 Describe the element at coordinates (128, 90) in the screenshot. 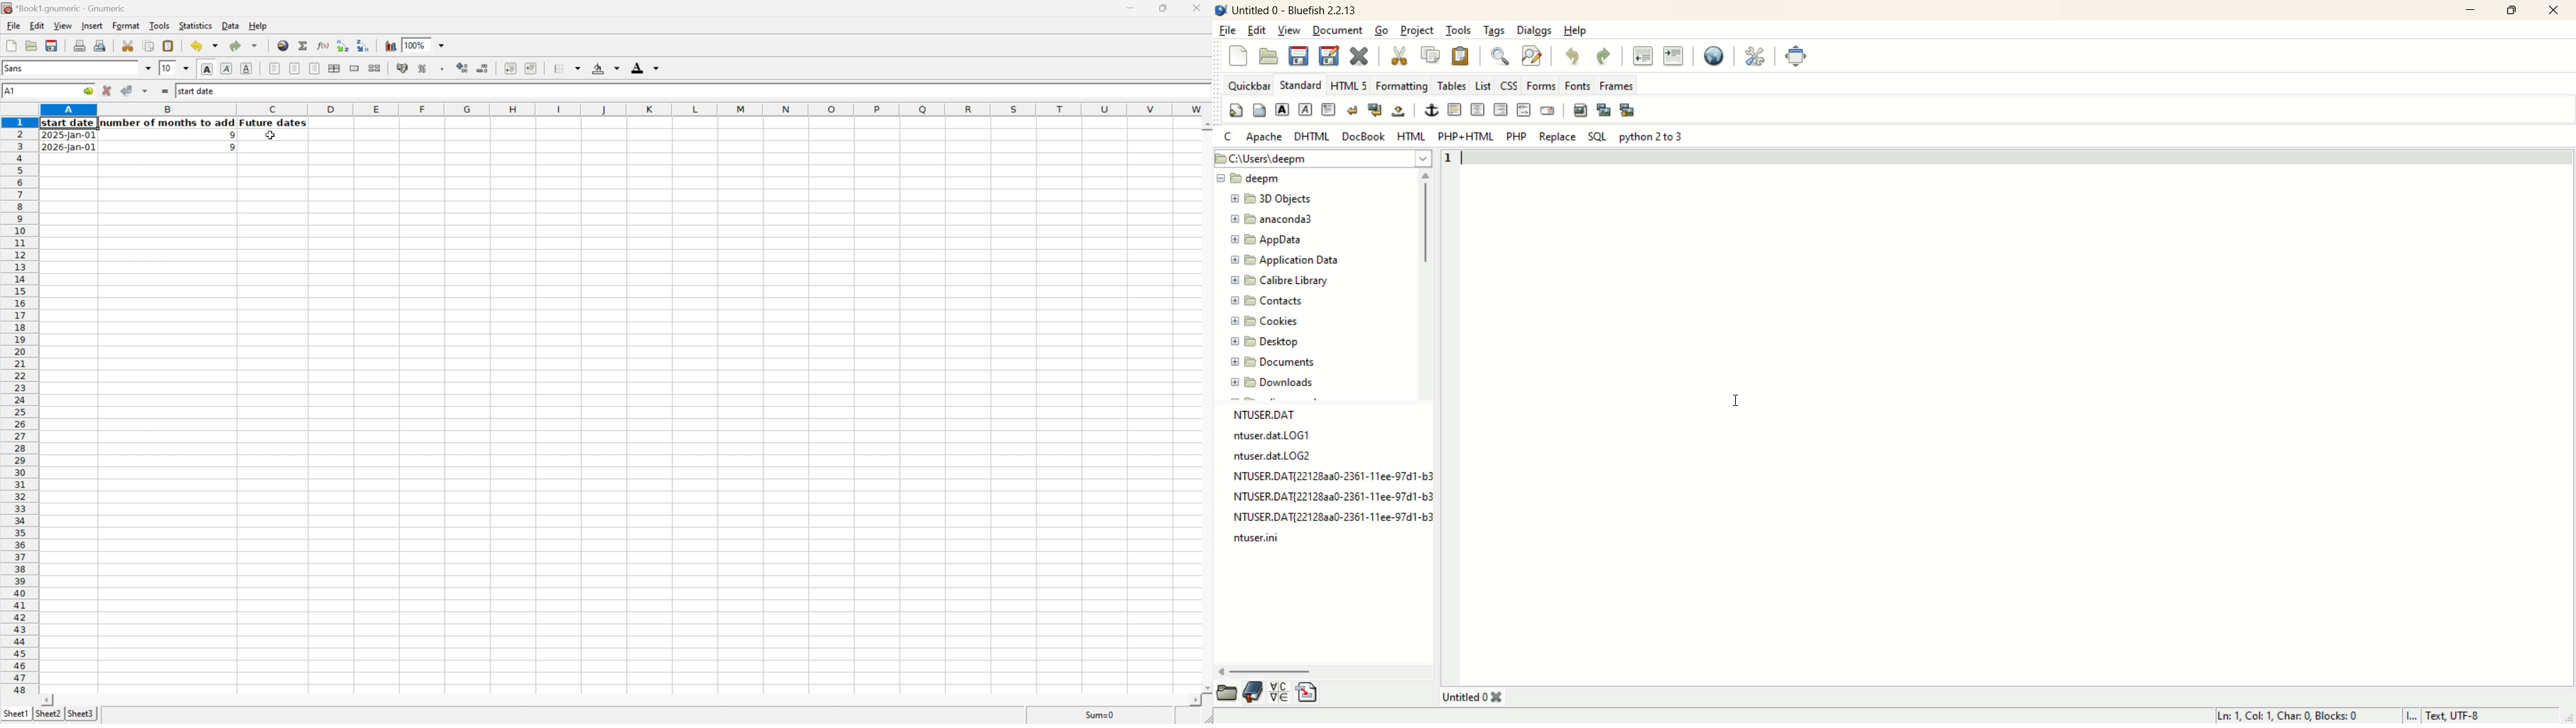

I see `Accept changes` at that location.